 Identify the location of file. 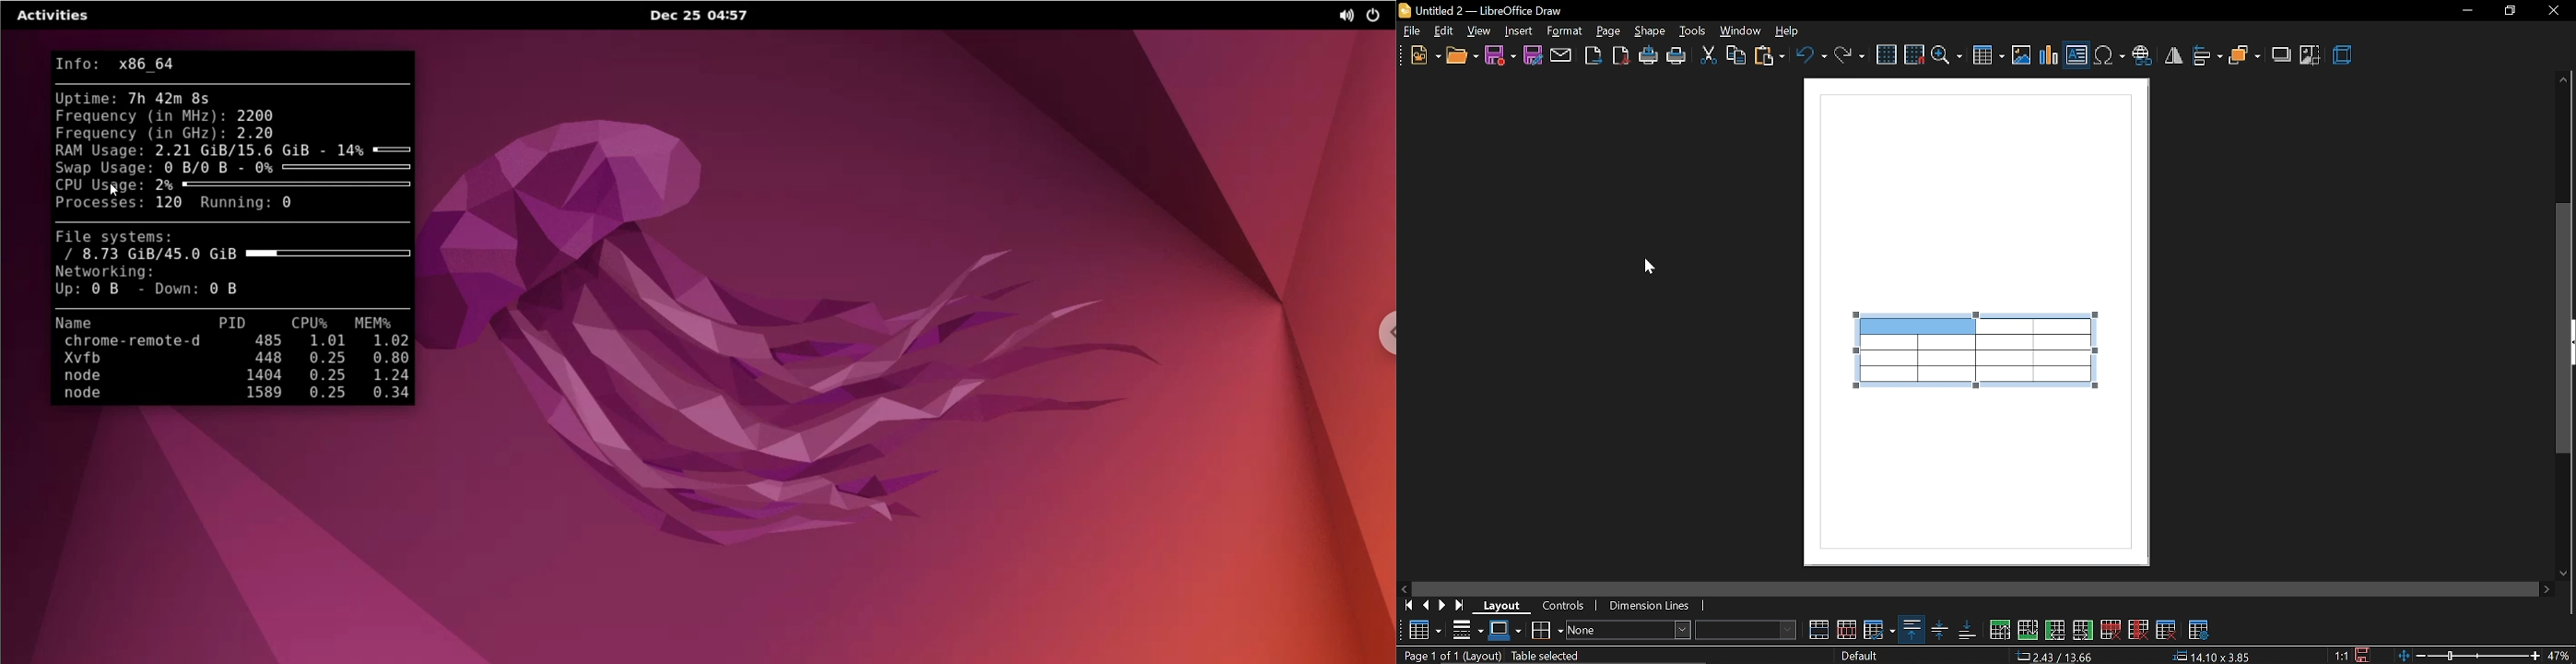
(1409, 30).